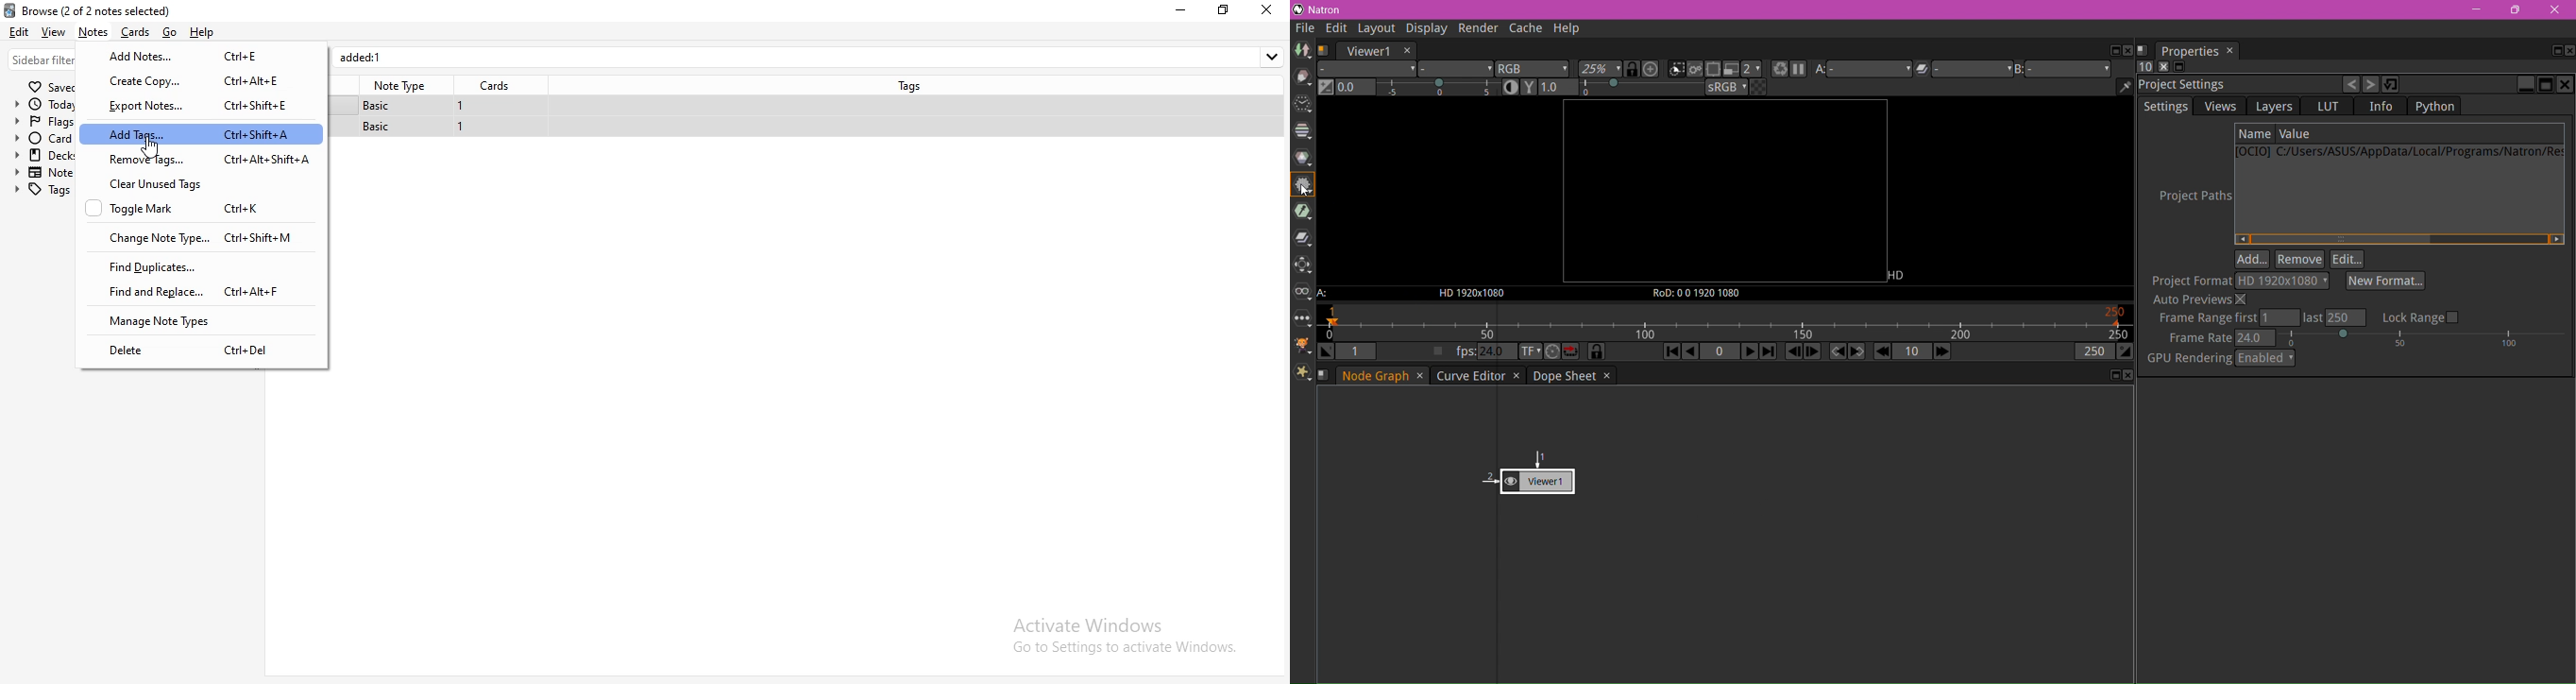  What do you see at coordinates (42, 156) in the screenshot?
I see `decks` at bounding box center [42, 156].